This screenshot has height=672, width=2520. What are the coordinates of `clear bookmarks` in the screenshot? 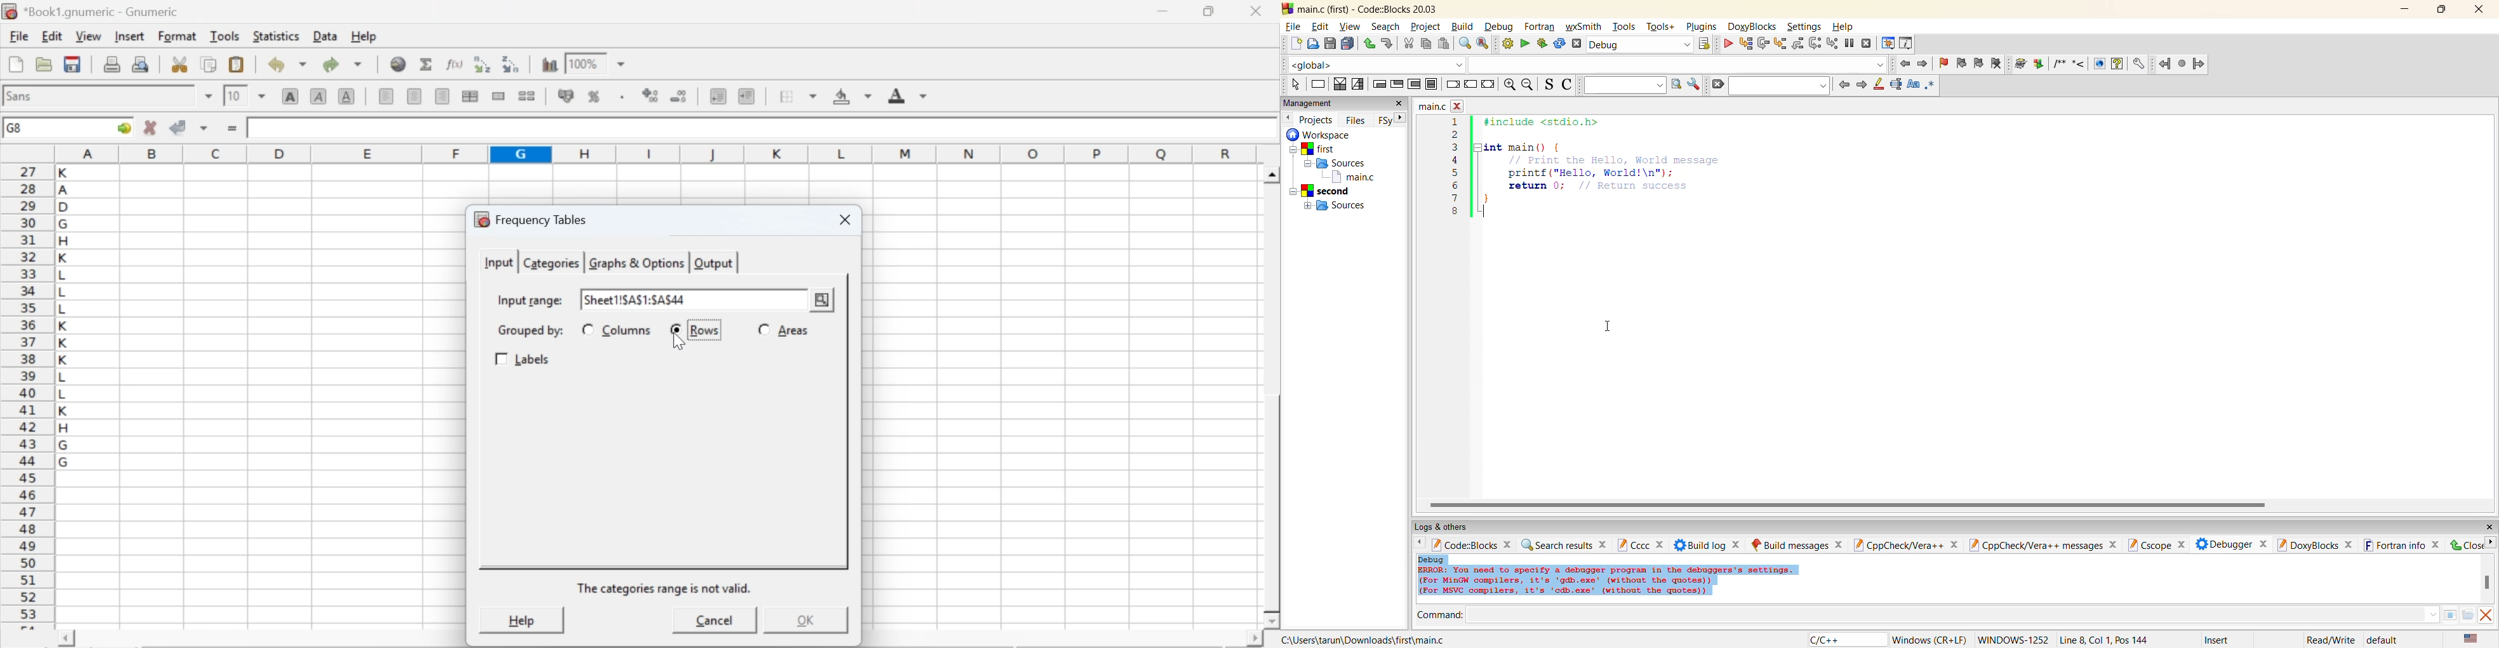 It's located at (1999, 62).